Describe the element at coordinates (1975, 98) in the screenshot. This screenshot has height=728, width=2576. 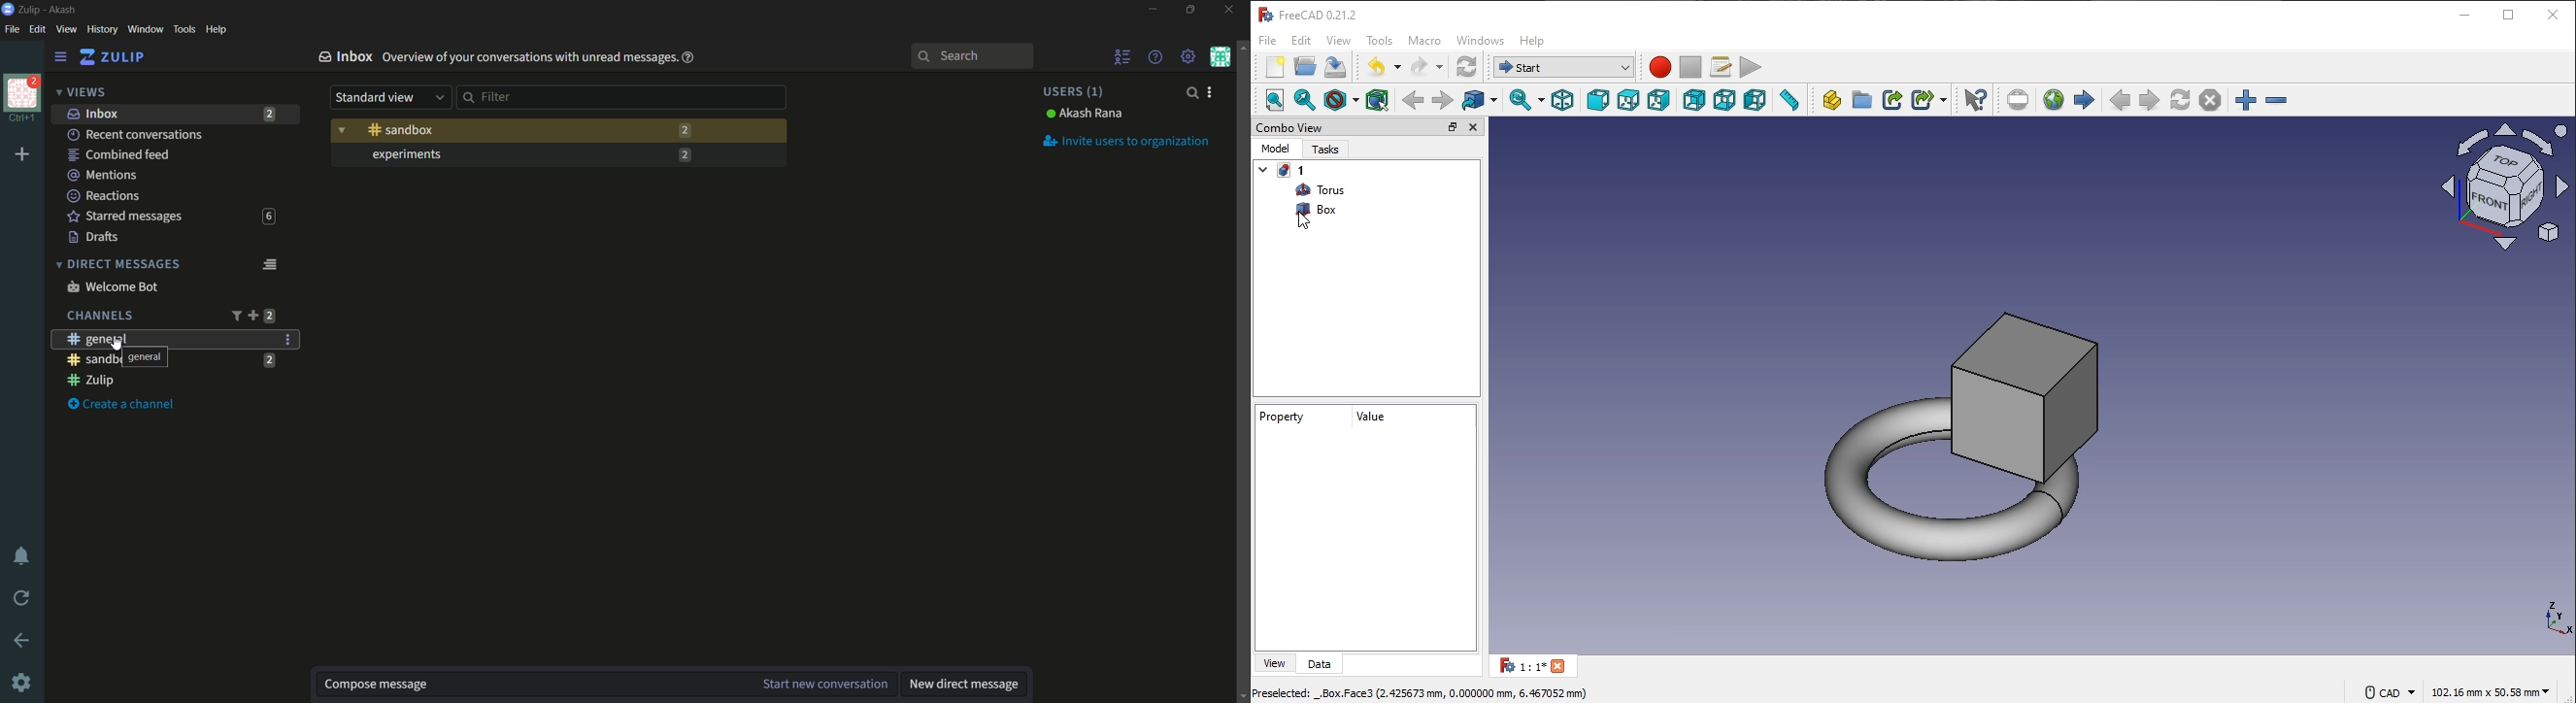
I see `whats this` at that location.